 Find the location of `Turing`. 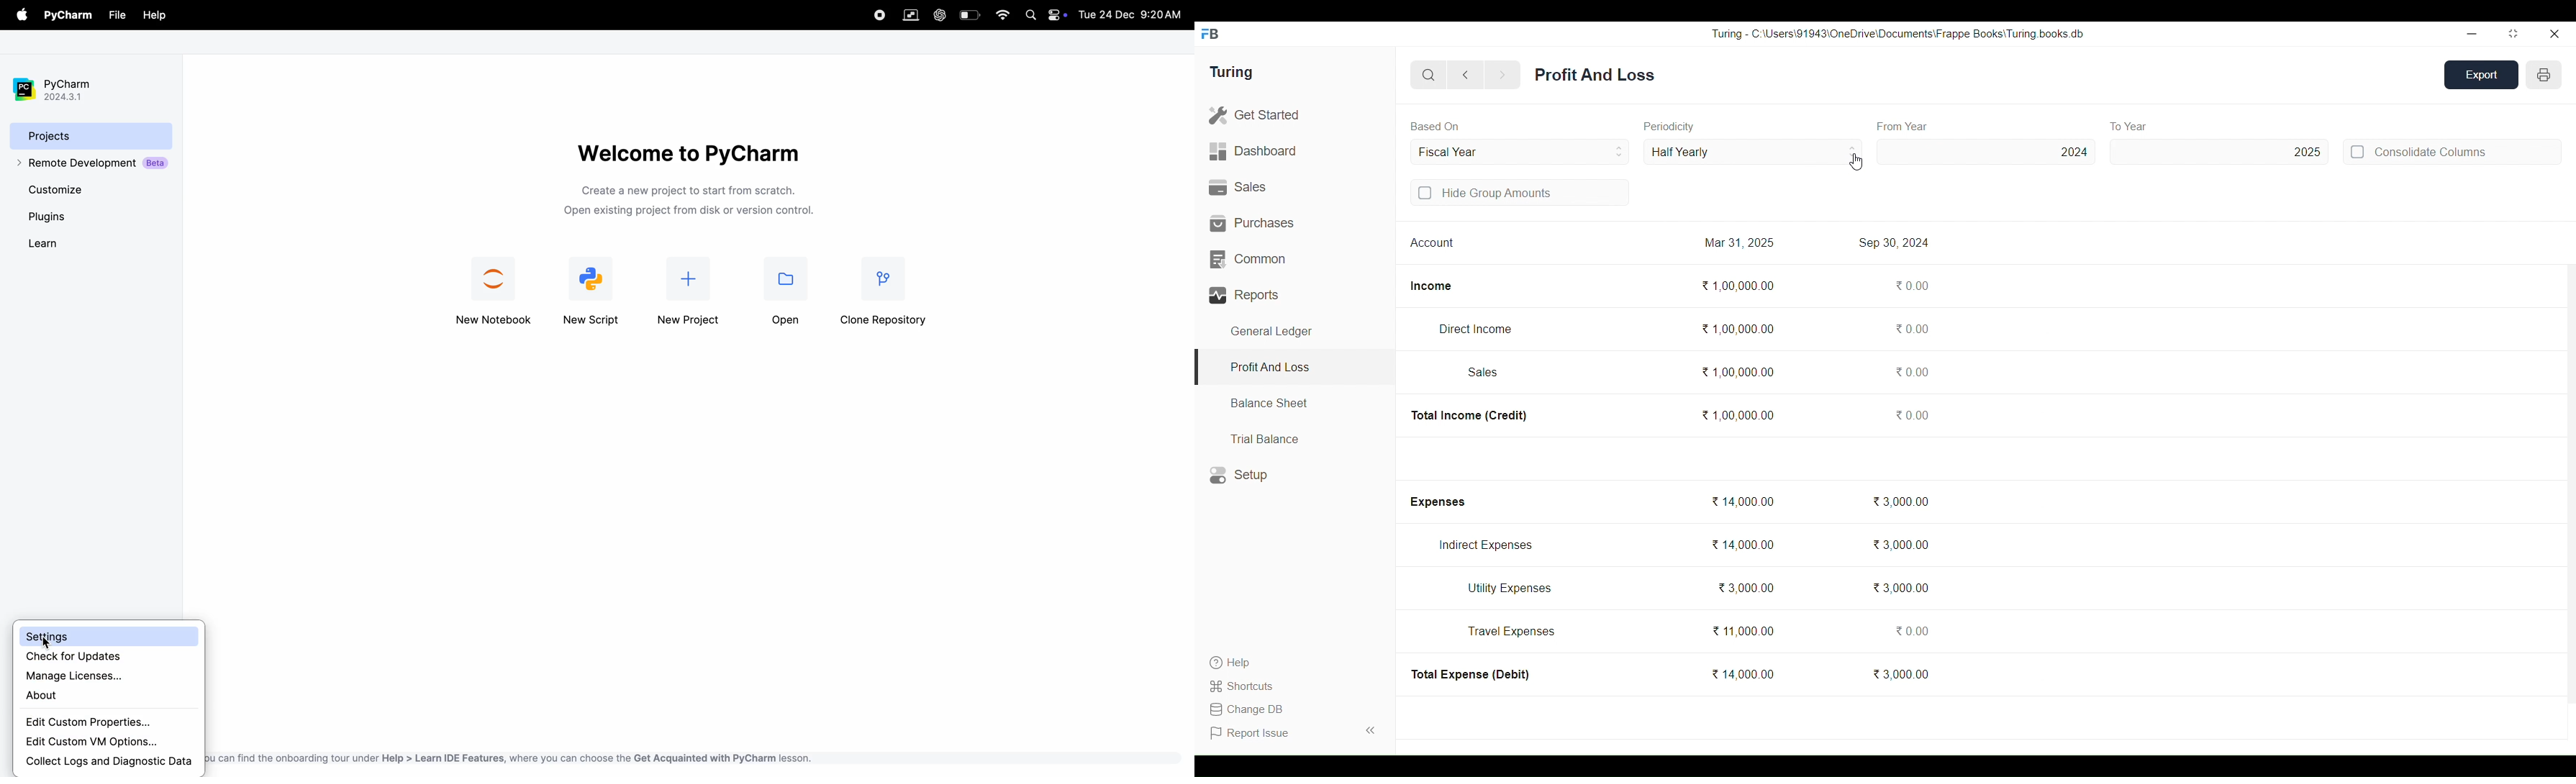

Turing is located at coordinates (1230, 73).